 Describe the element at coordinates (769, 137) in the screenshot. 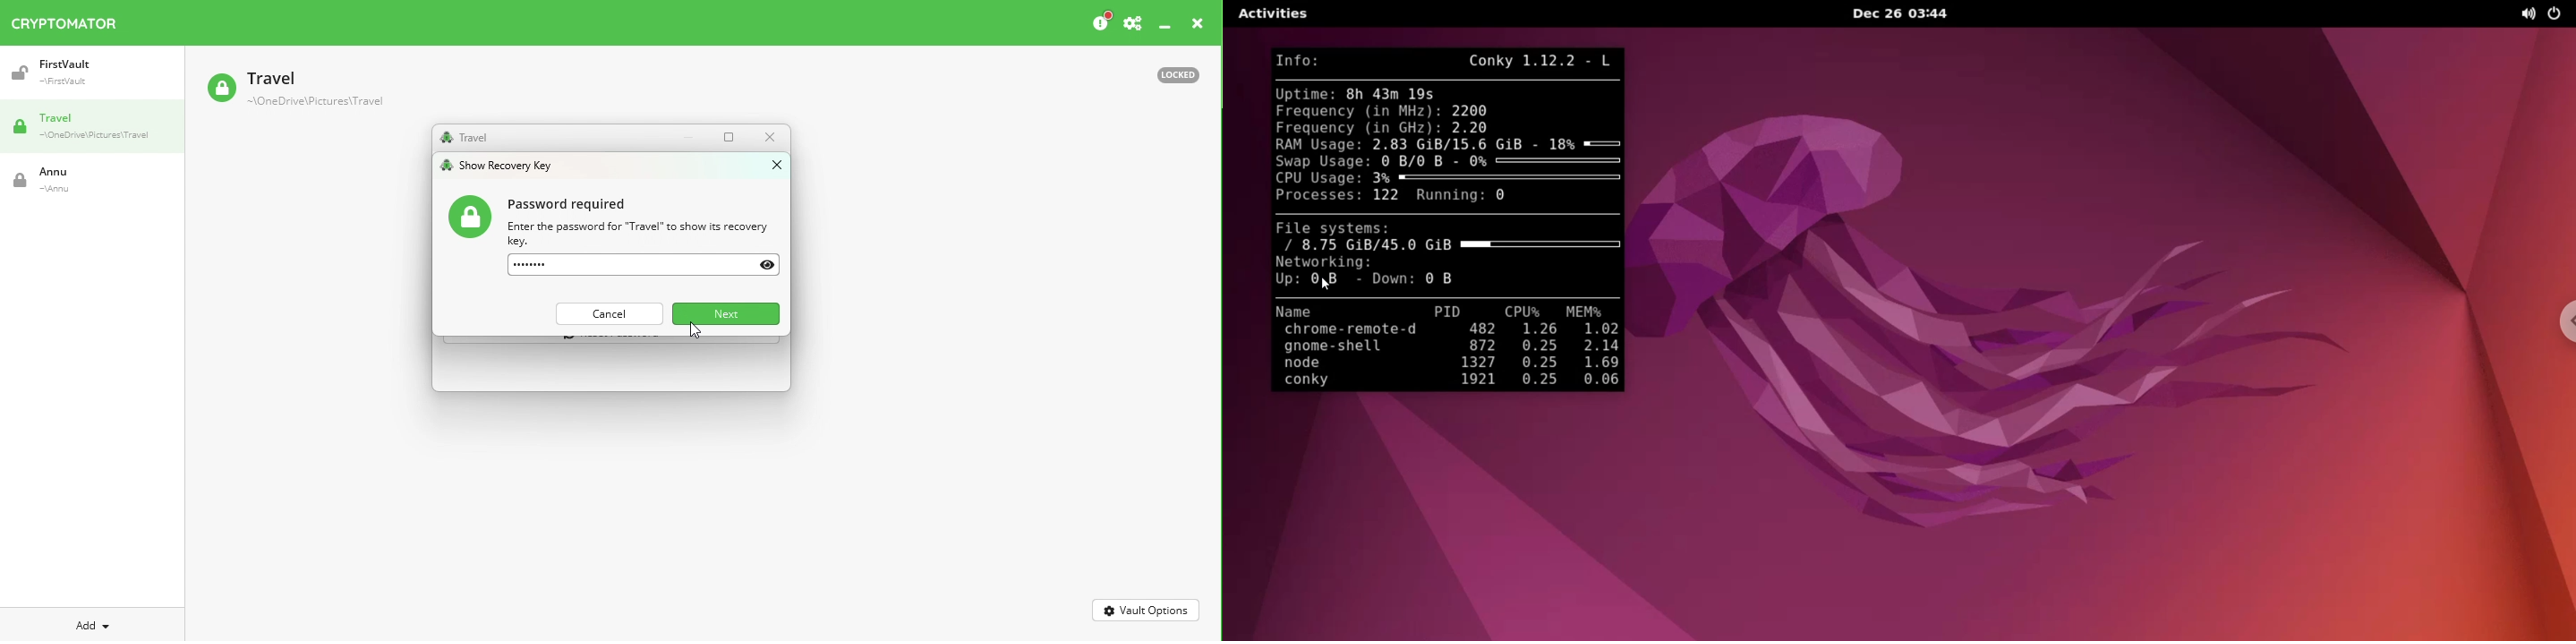

I see `Close` at that location.